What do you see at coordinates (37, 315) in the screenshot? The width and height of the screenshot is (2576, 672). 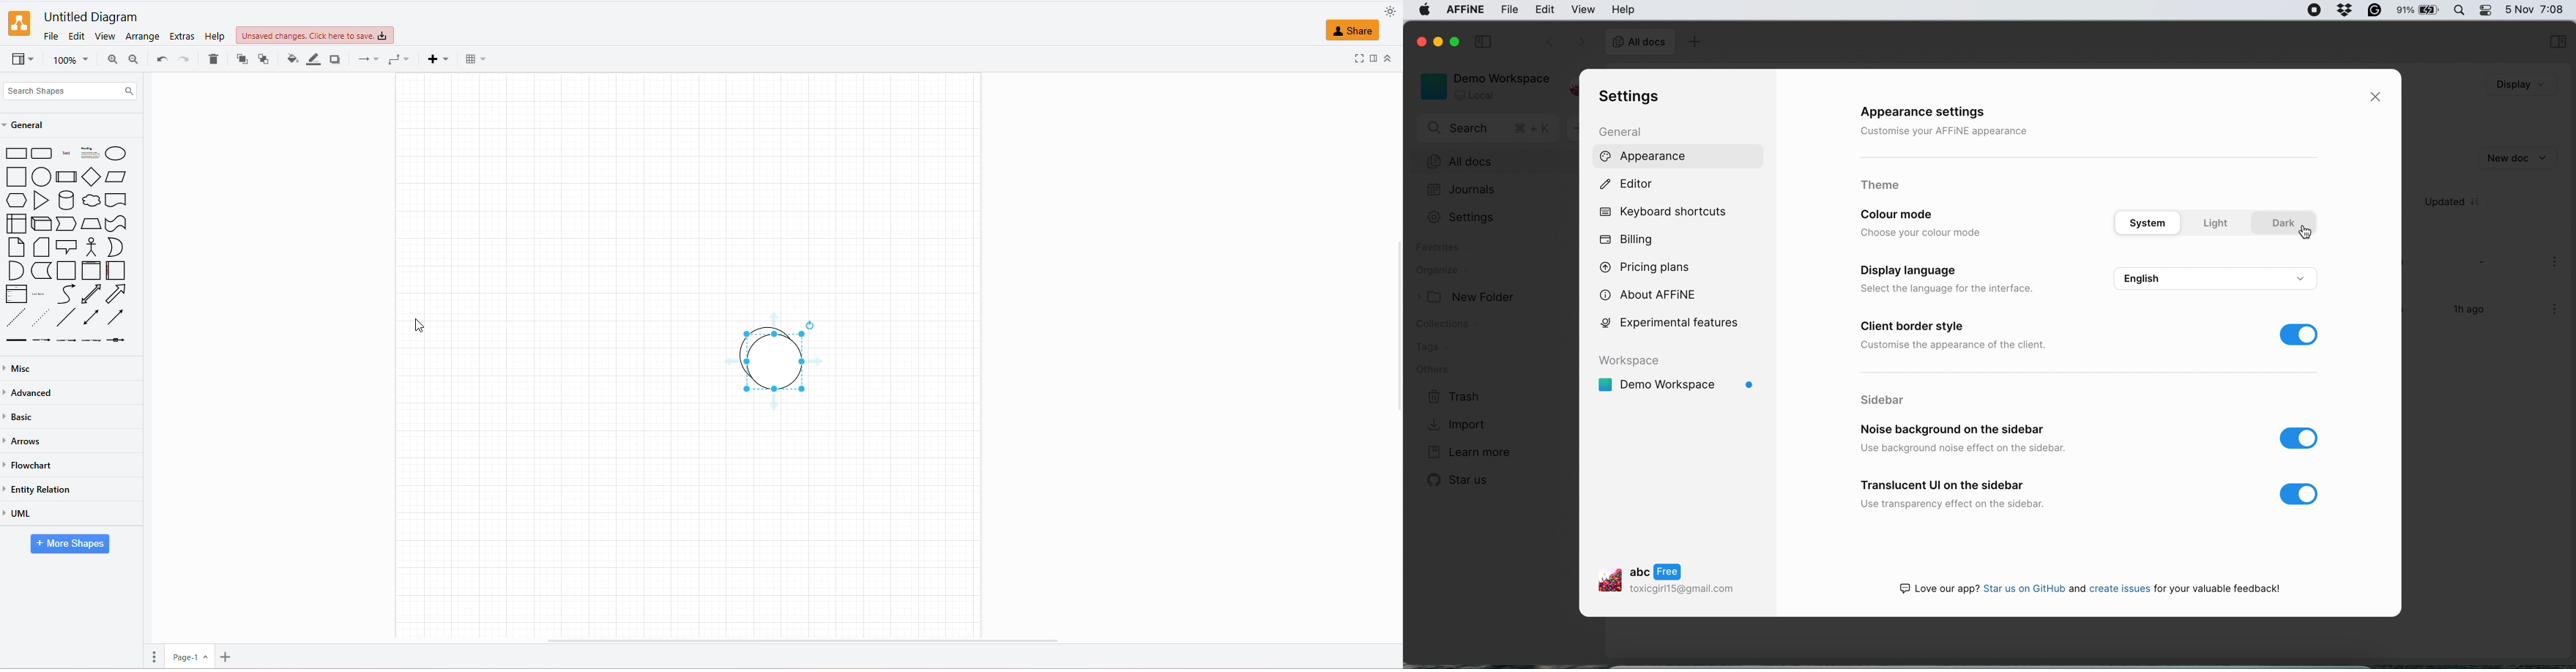 I see `DOTTED LINE` at bounding box center [37, 315].